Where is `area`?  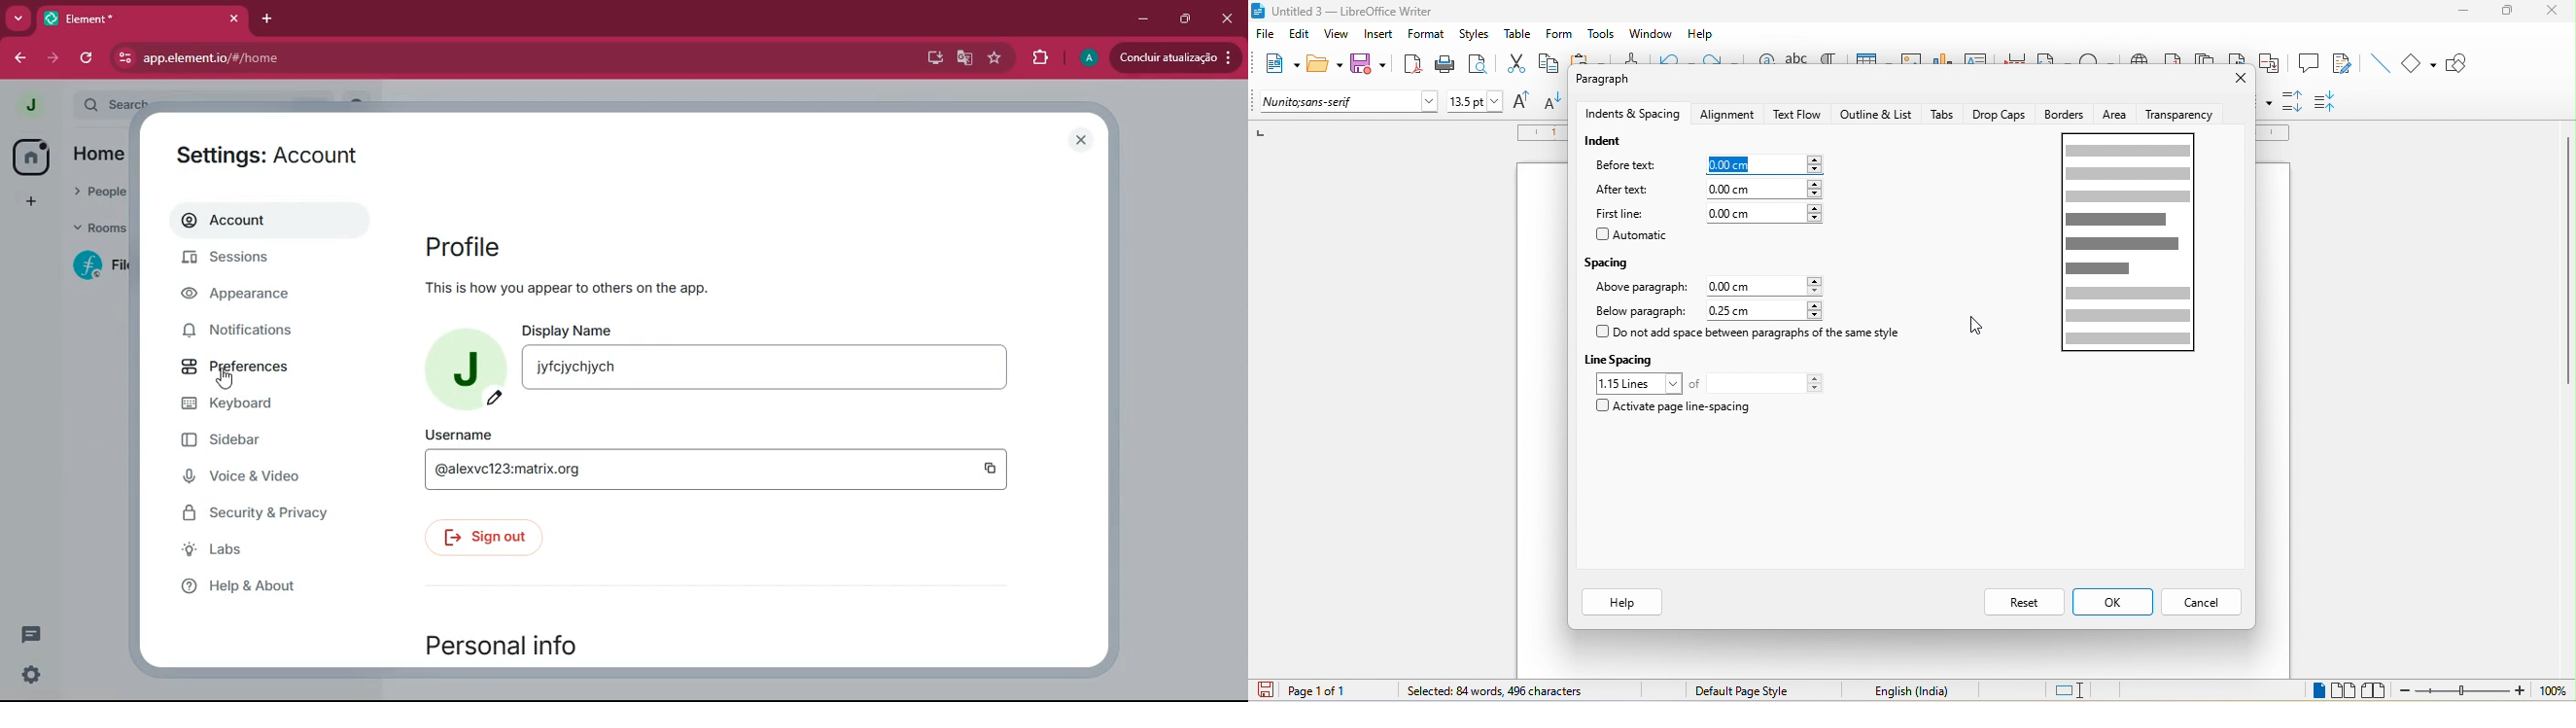
area is located at coordinates (2115, 115).